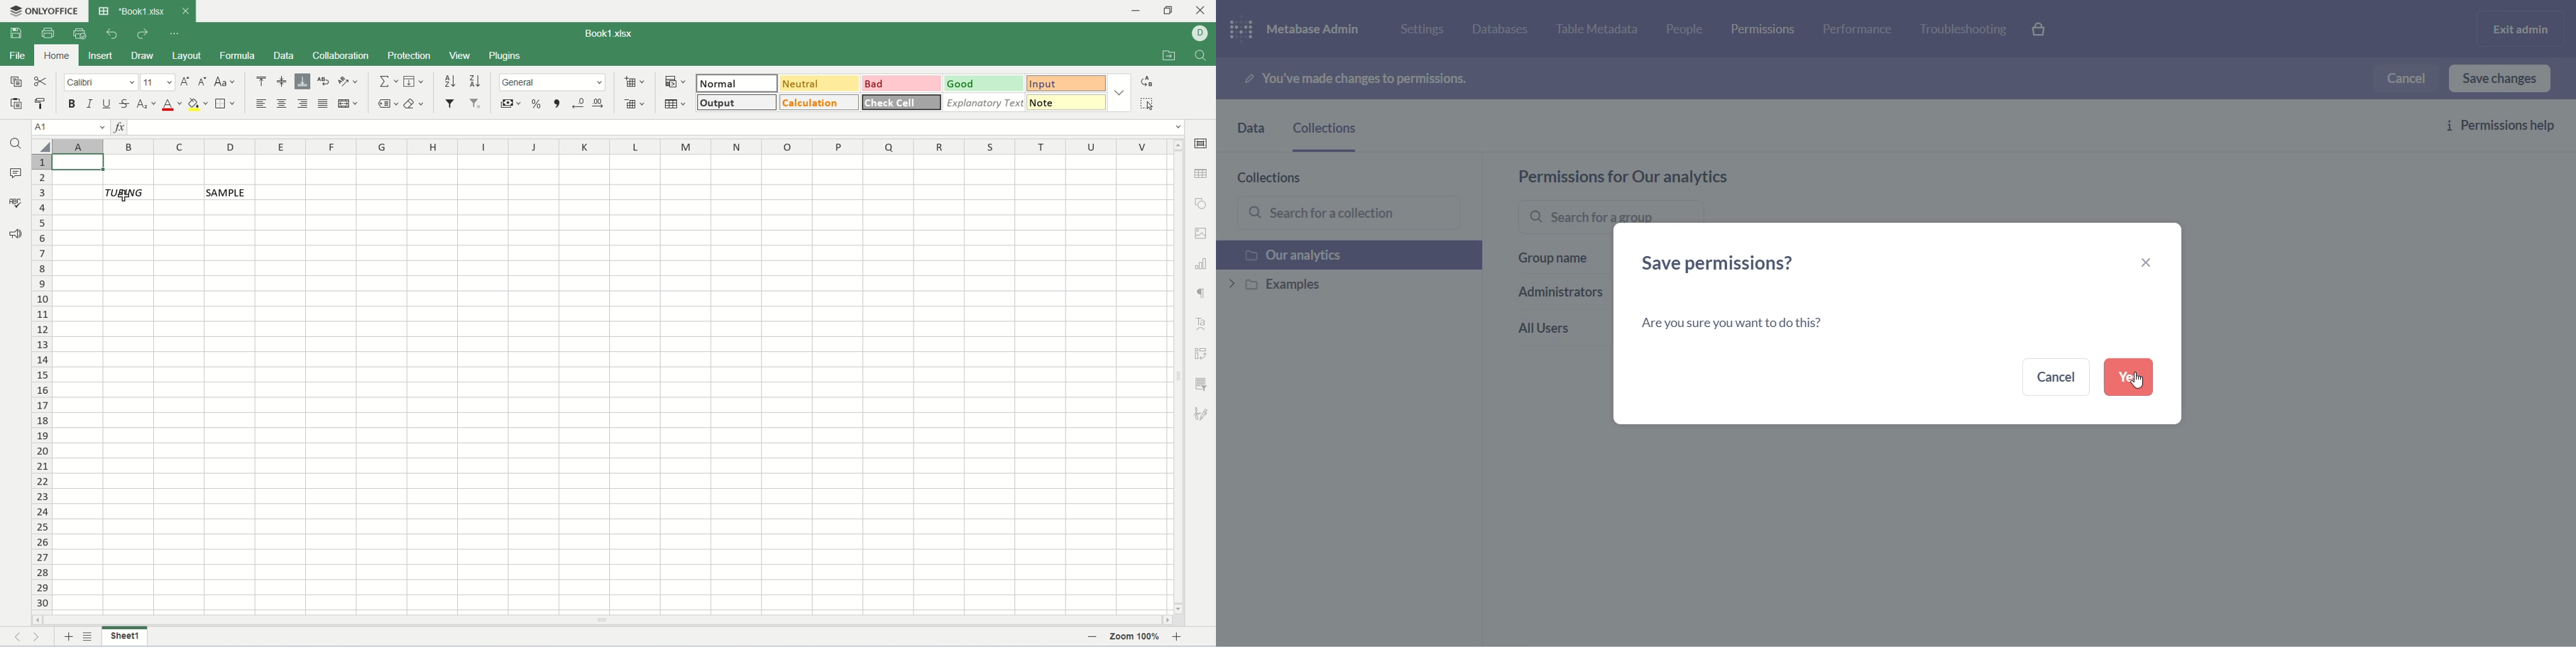 The image size is (2576, 672). I want to click on sheet name, so click(124, 636).